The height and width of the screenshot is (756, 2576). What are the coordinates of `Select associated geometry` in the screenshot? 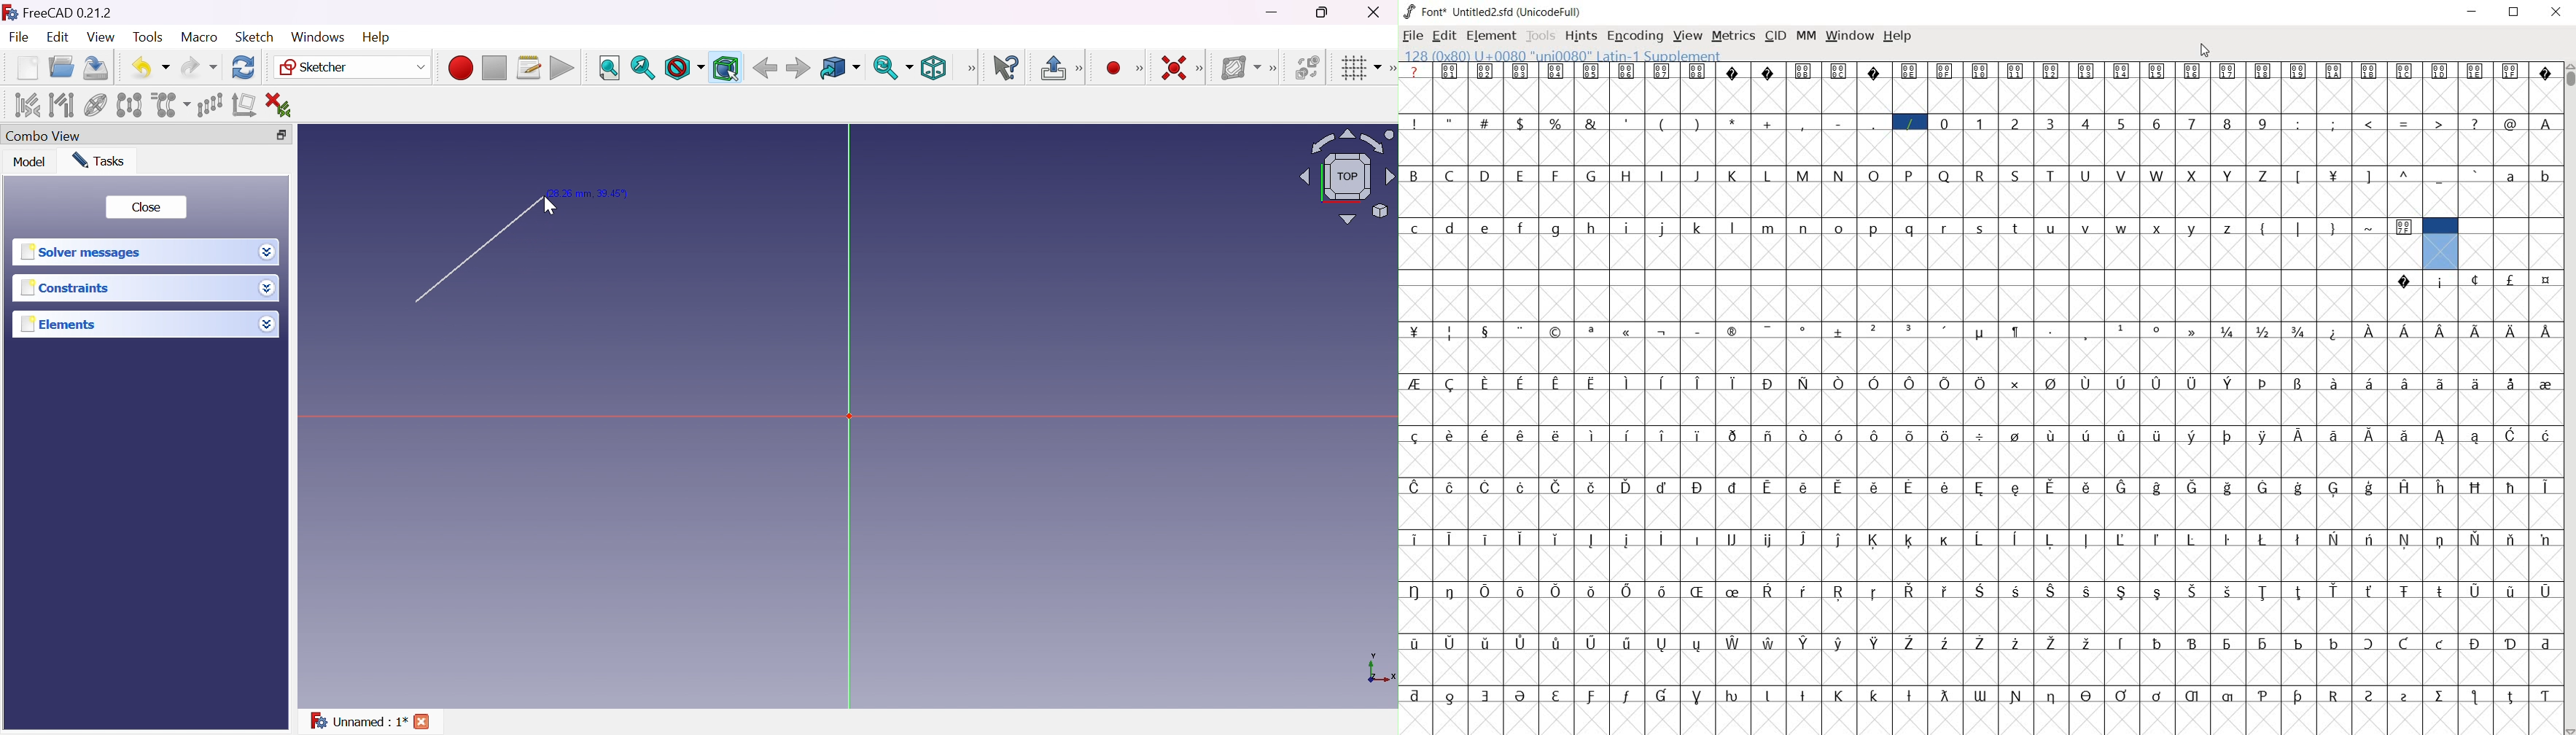 It's located at (61, 105).